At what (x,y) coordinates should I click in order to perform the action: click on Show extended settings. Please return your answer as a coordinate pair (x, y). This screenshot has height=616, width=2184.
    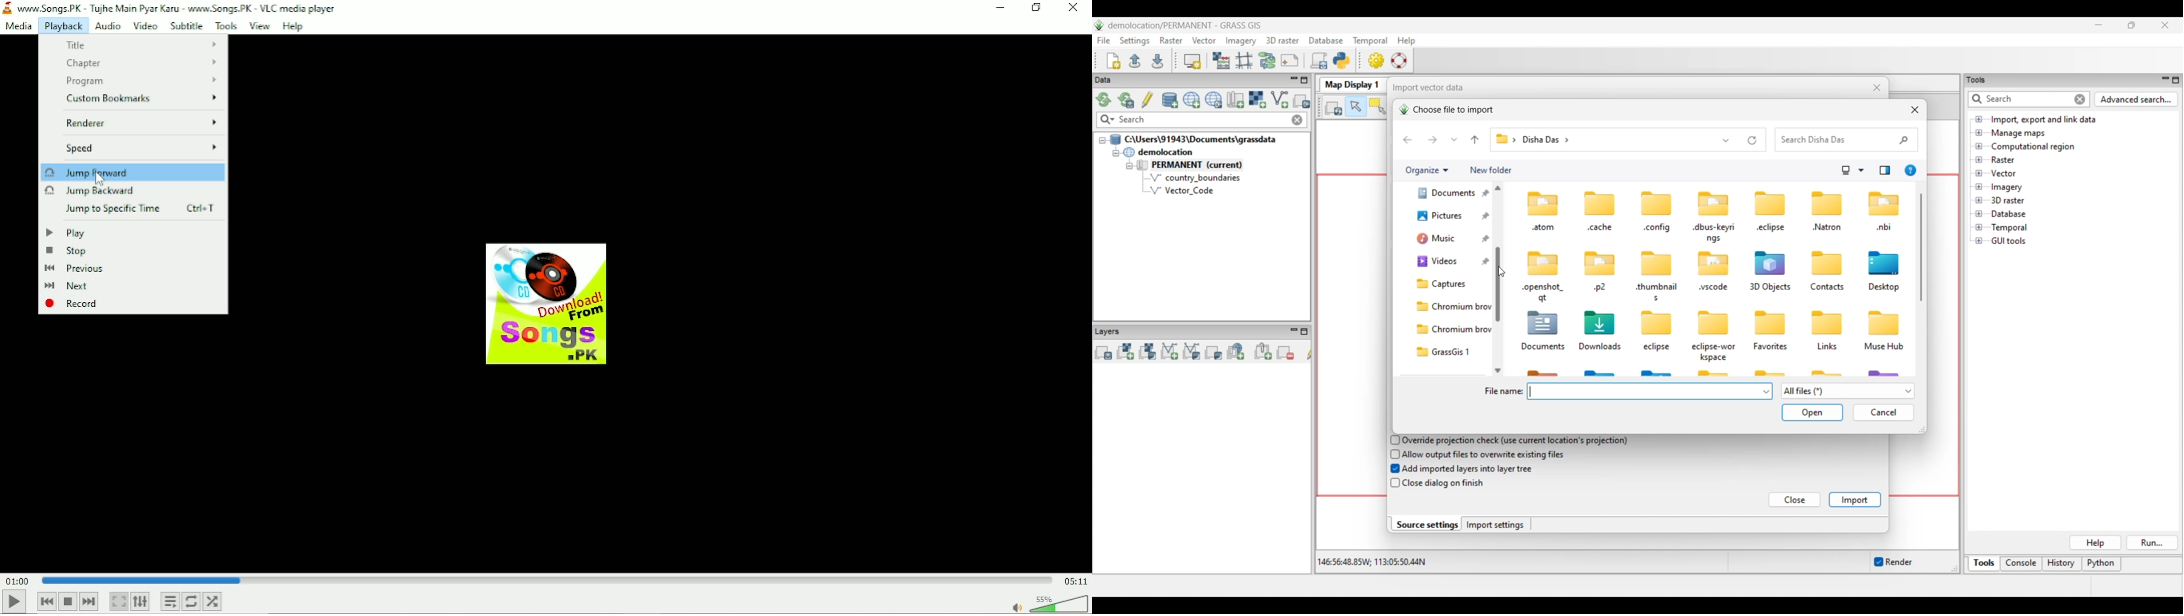
    Looking at the image, I should click on (141, 602).